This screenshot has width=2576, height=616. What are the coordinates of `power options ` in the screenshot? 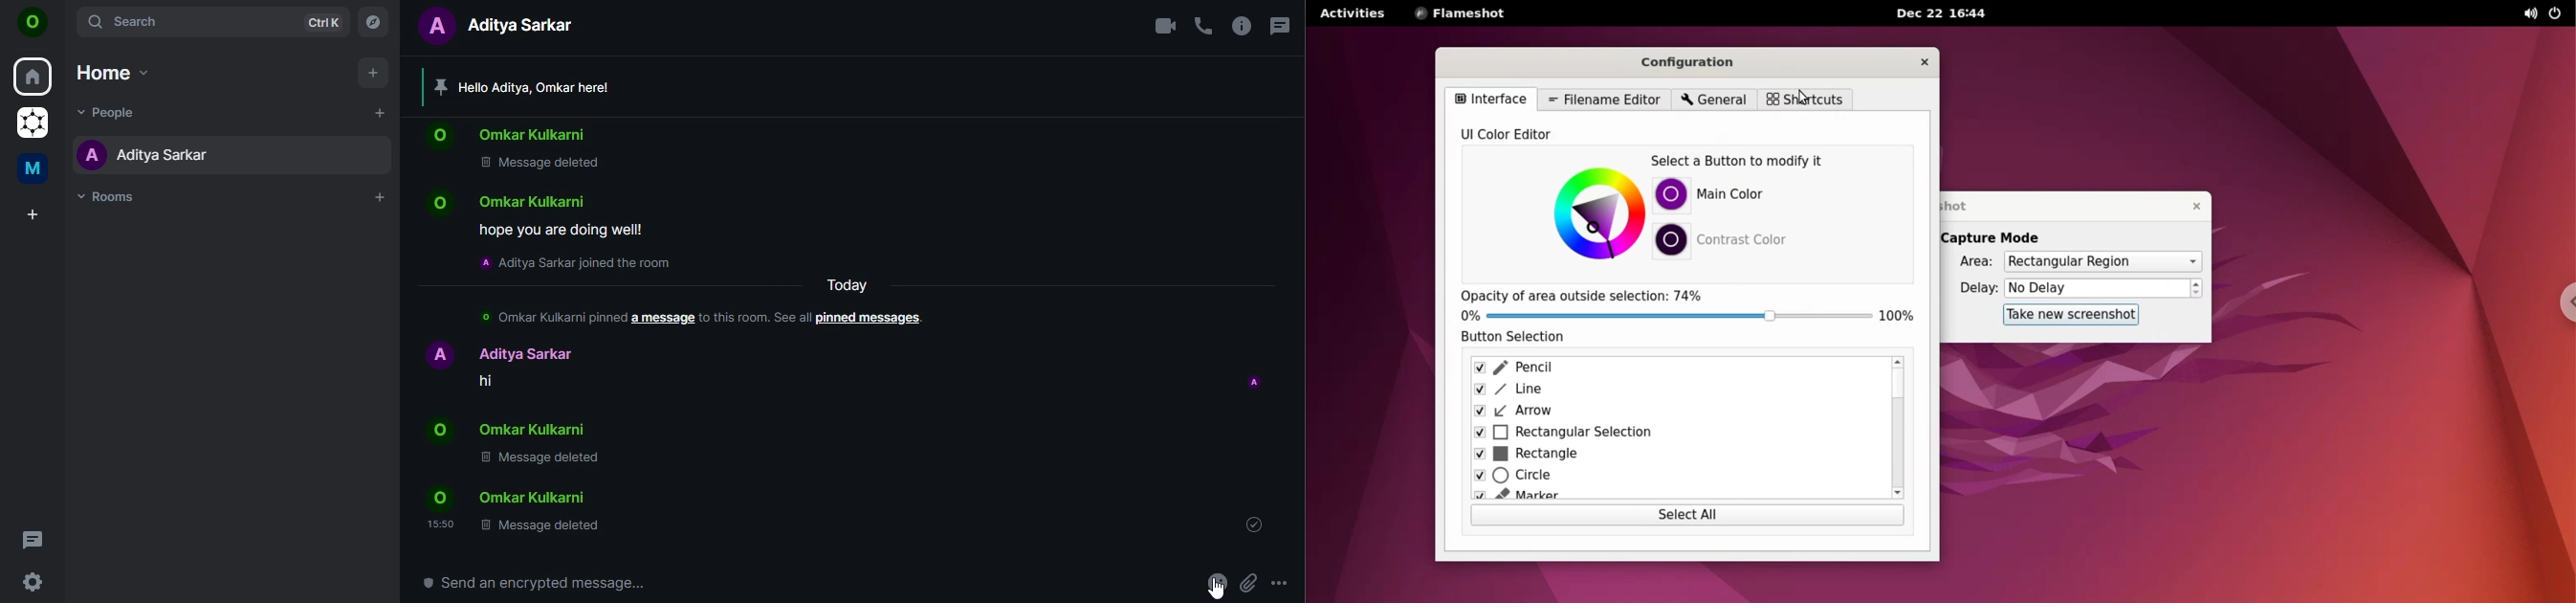 It's located at (2558, 14).